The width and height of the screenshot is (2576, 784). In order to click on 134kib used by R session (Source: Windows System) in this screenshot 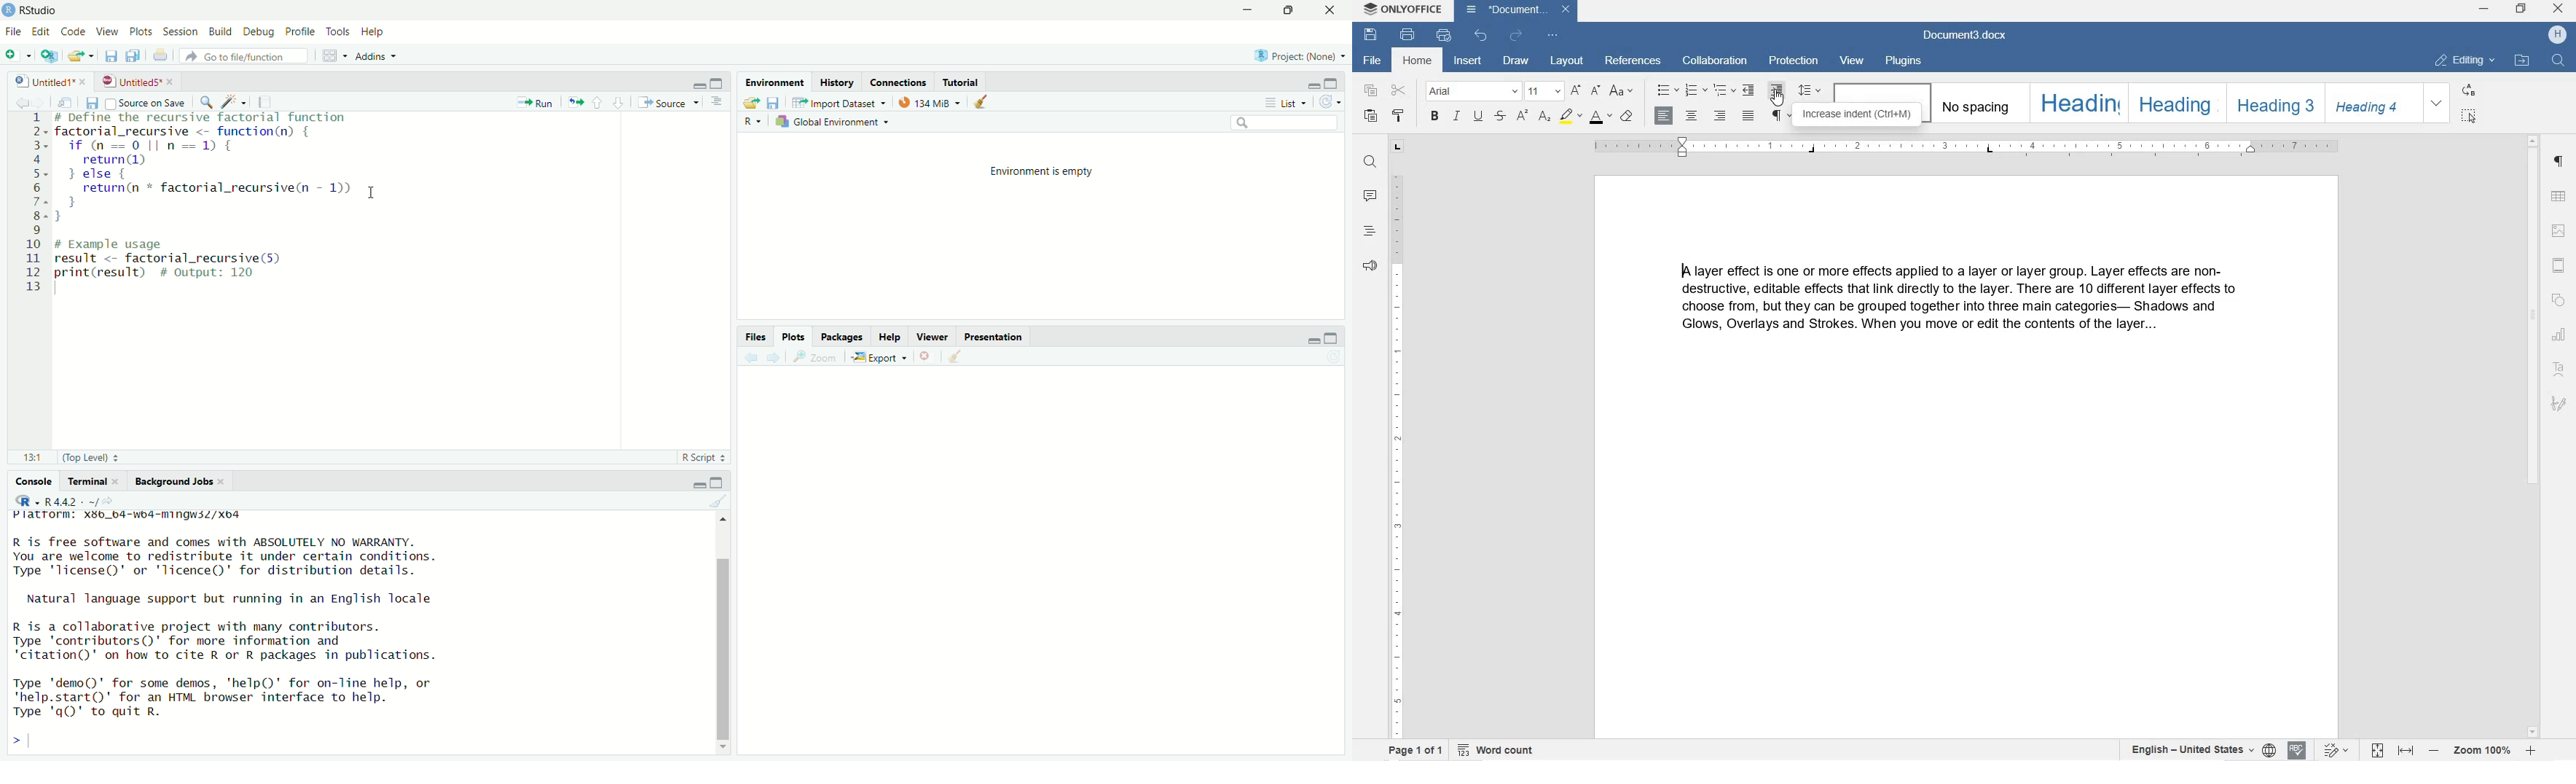, I will do `click(933, 101)`.